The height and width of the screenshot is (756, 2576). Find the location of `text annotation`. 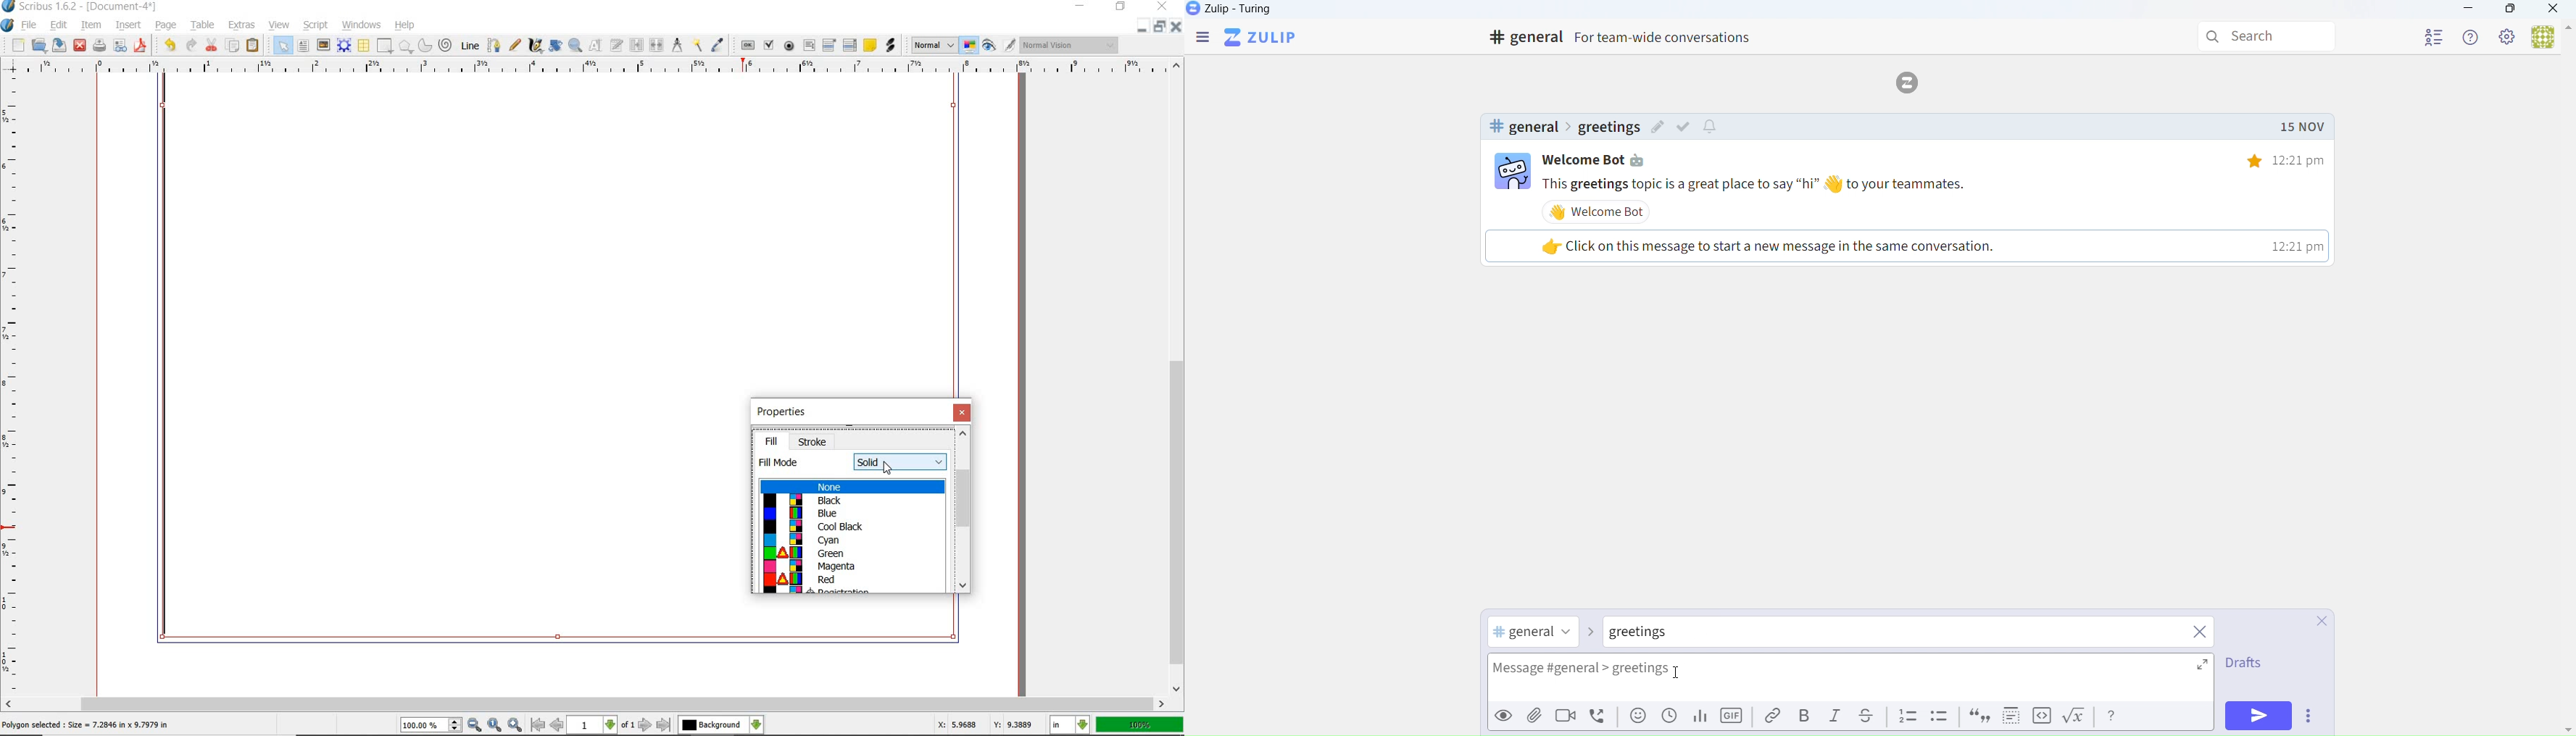

text annotation is located at coordinates (870, 45).